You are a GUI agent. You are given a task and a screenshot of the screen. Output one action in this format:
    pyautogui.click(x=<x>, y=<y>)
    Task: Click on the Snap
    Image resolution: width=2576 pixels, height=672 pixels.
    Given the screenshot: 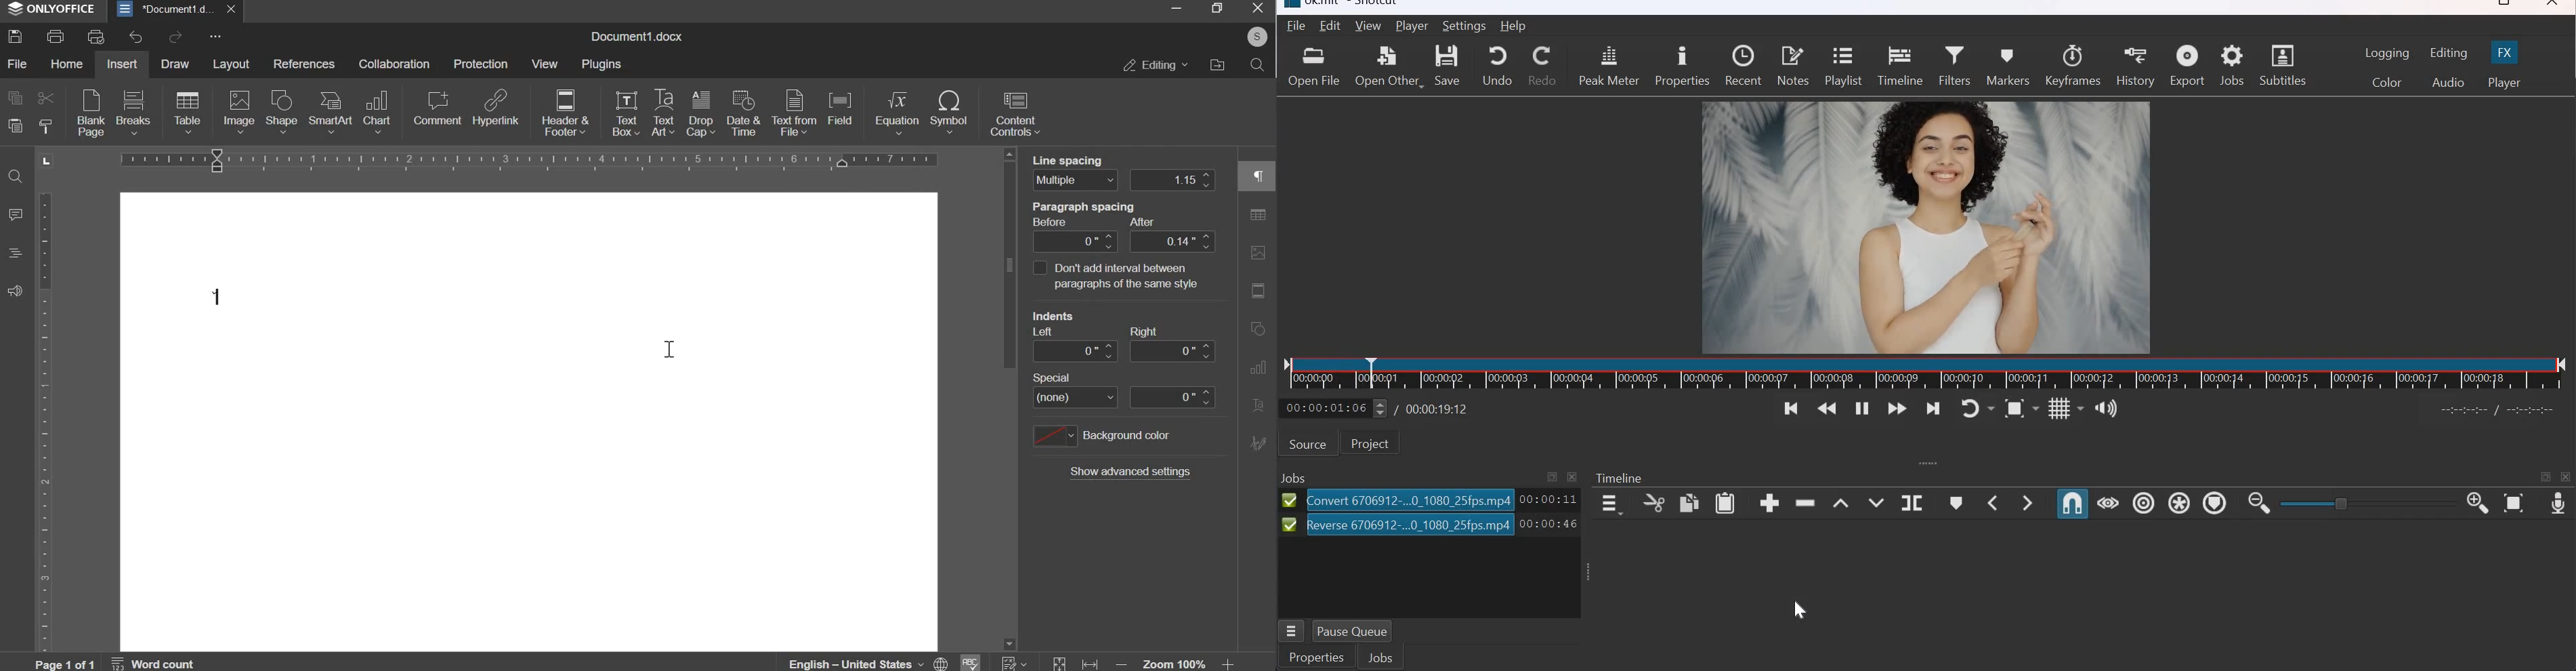 What is the action you would take?
    pyautogui.click(x=2072, y=504)
    